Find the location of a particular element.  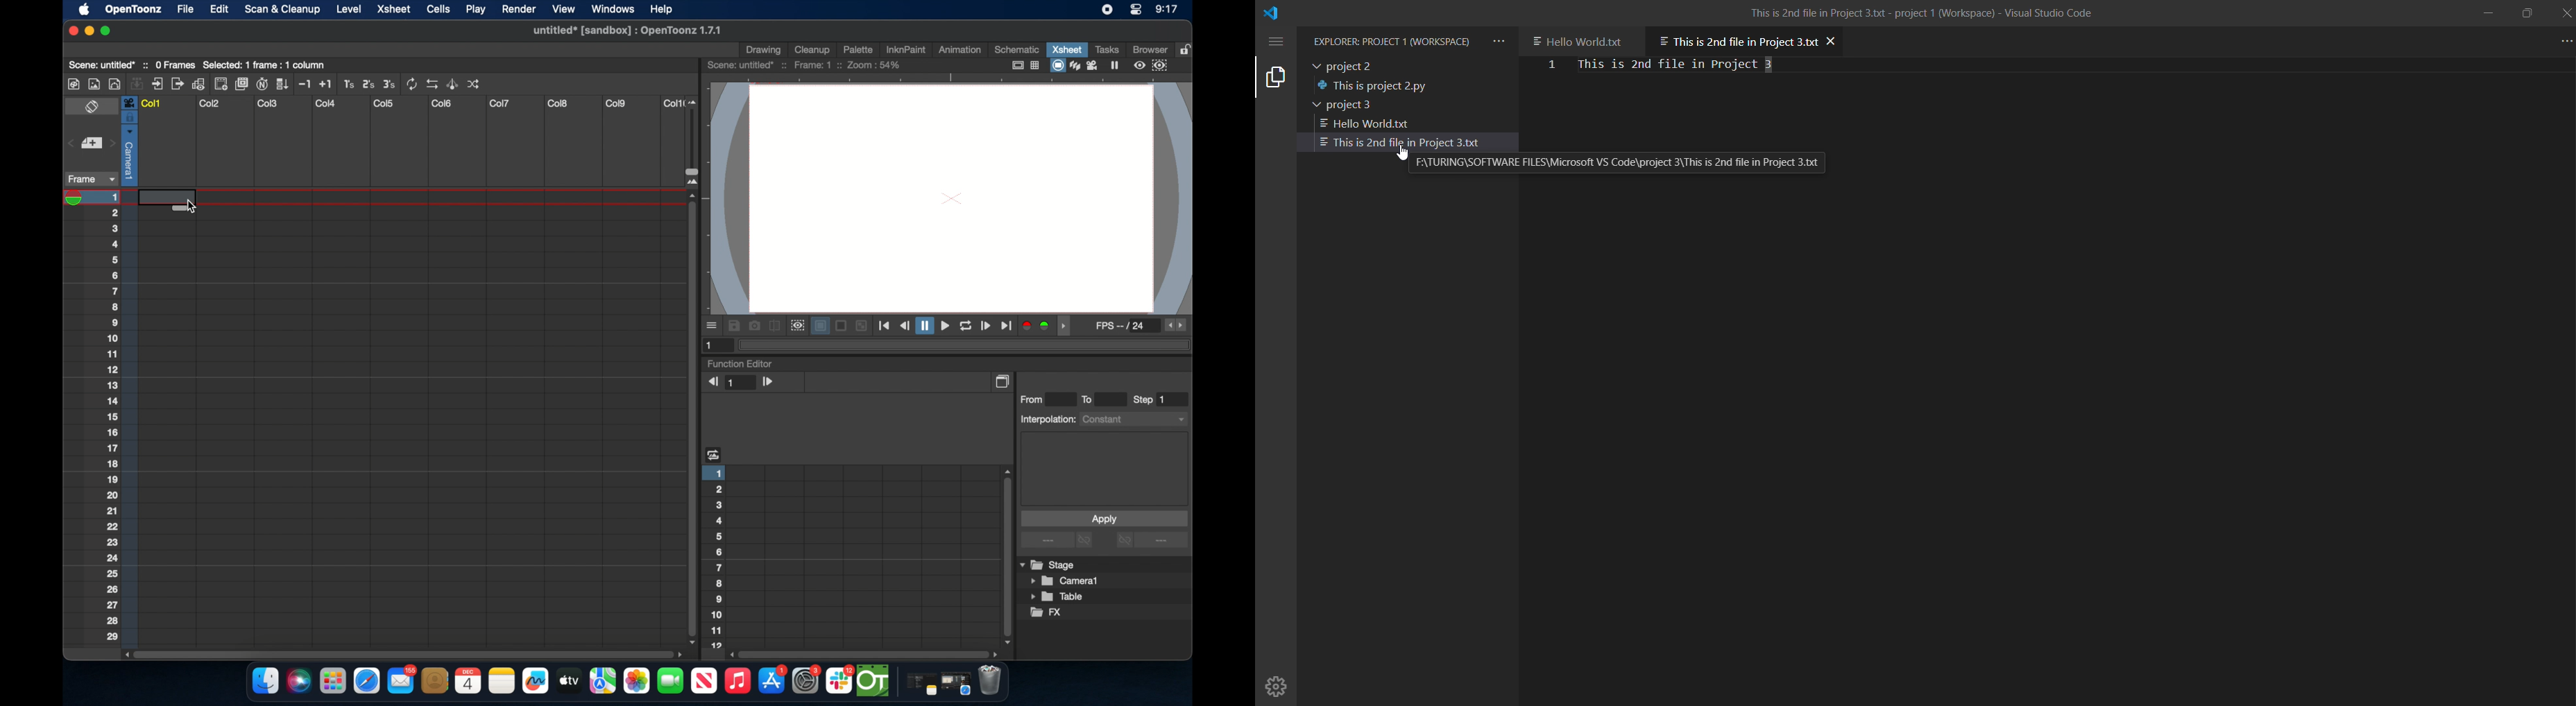

backgrounds is located at coordinates (839, 326).